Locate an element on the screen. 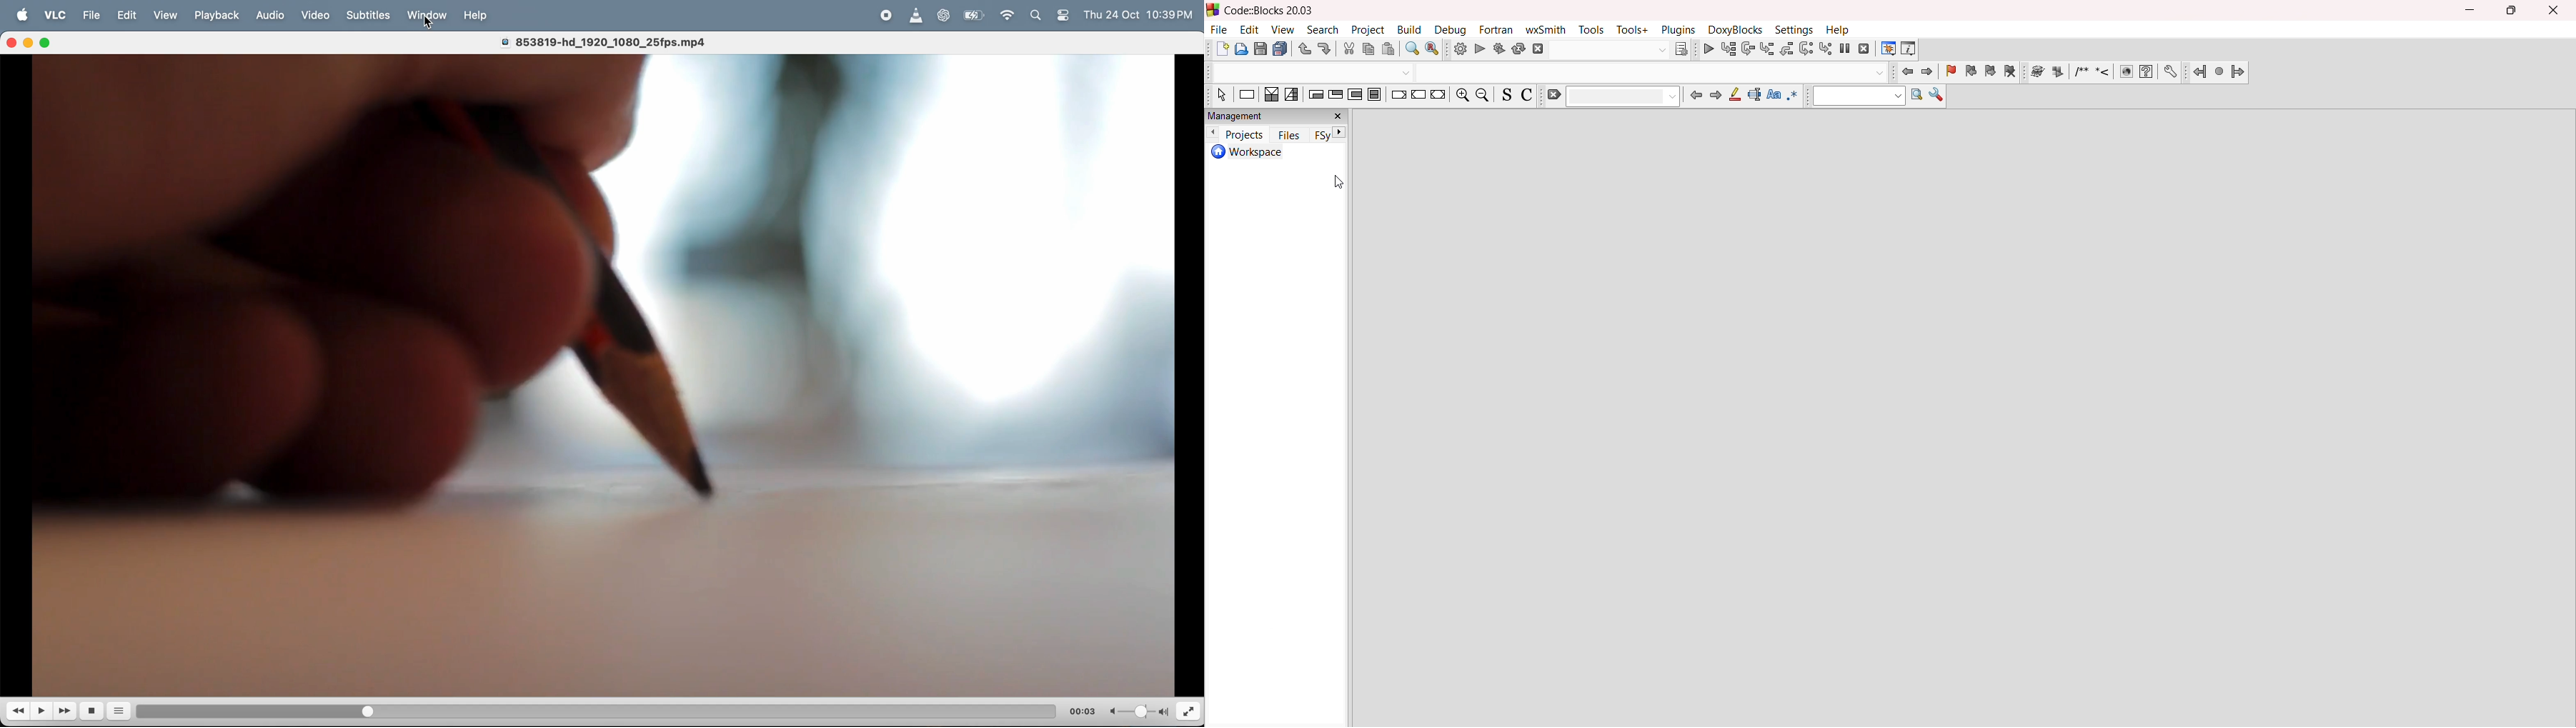  add new is located at coordinates (1220, 49).